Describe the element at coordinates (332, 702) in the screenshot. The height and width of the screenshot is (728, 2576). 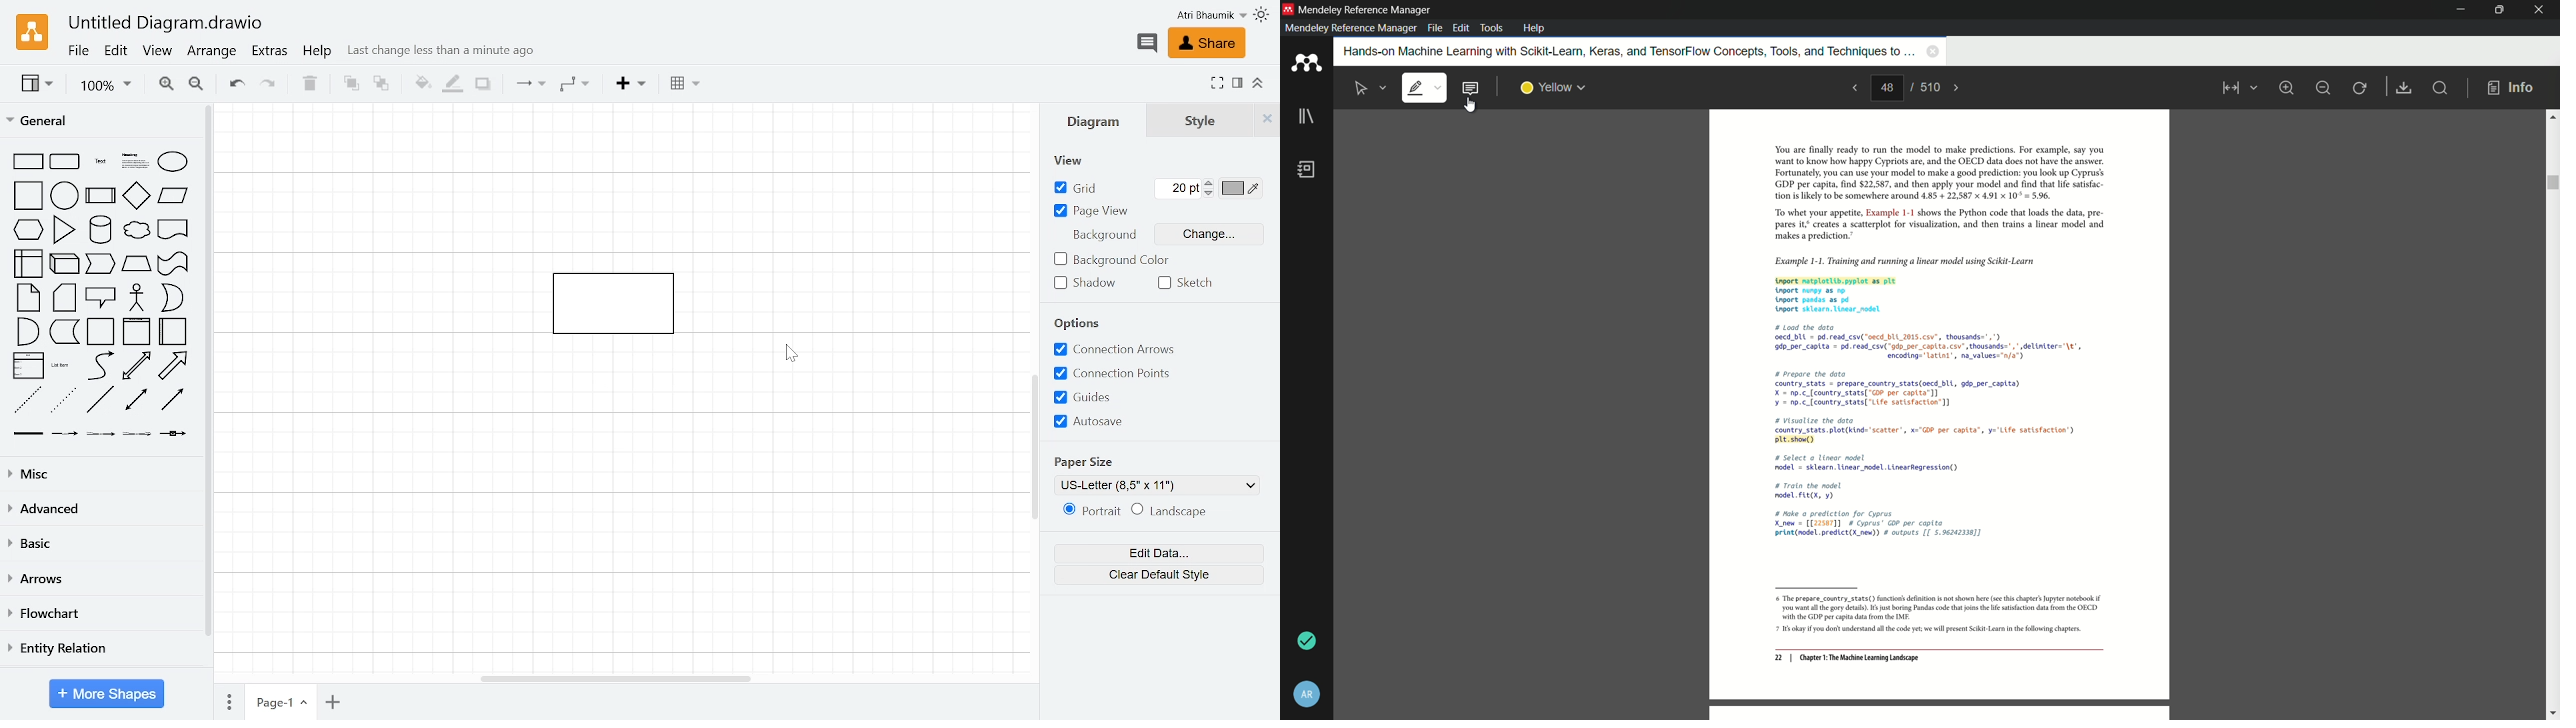
I see `Add page` at that location.